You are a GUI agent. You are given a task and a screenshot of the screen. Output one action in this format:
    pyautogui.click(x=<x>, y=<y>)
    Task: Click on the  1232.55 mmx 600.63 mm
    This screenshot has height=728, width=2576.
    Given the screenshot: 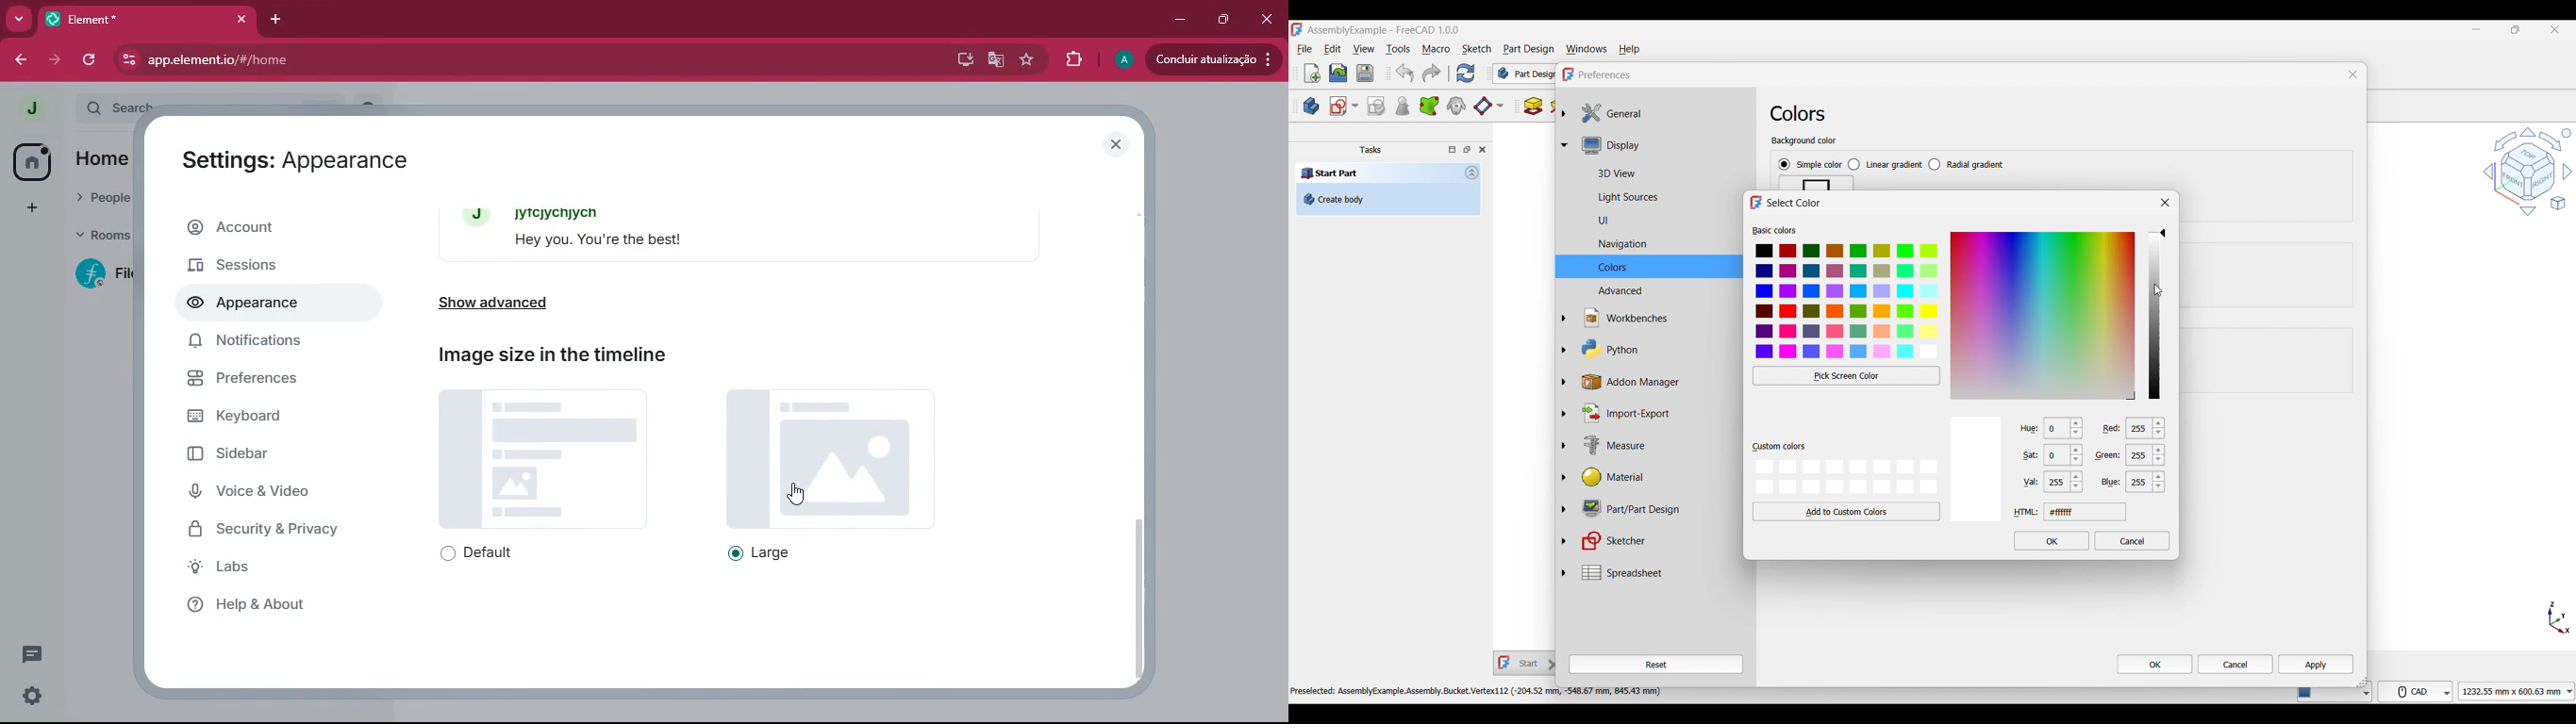 What is the action you would take?
    pyautogui.click(x=2519, y=691)
    